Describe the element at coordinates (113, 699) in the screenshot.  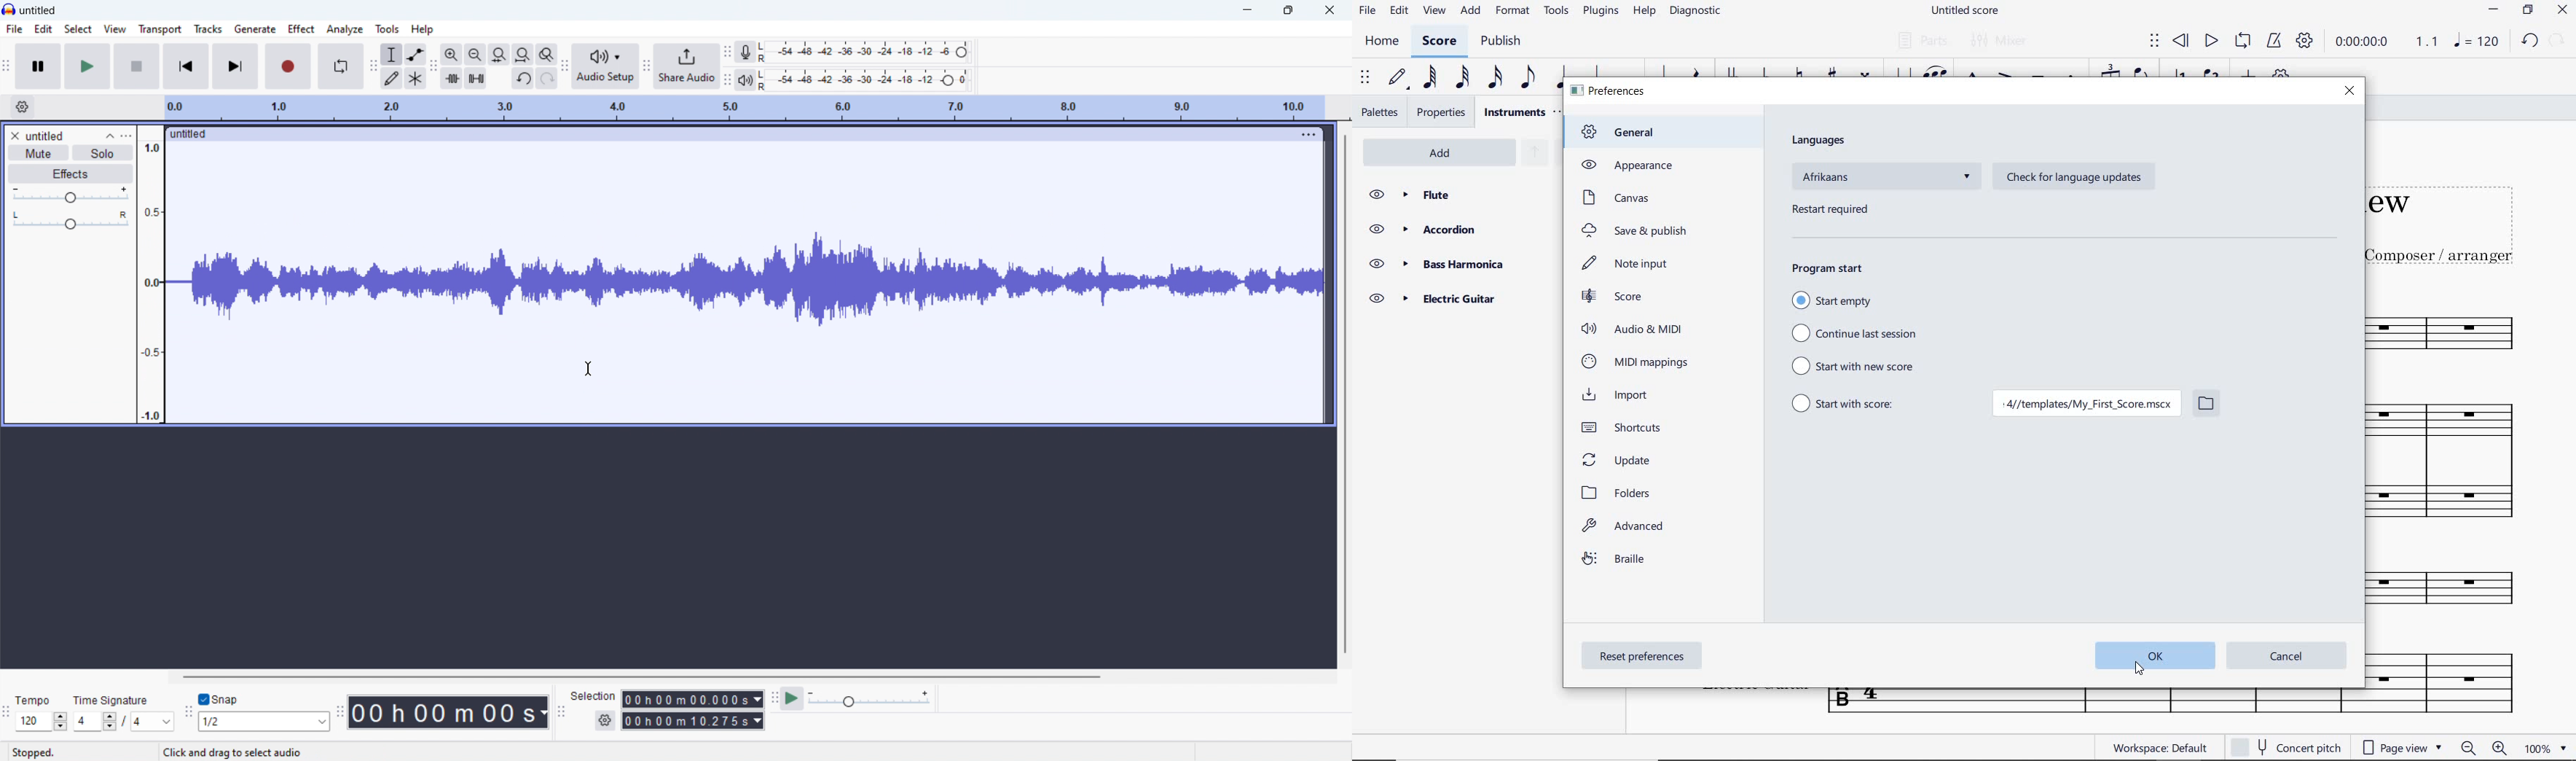
I see `Time signature` at that location.